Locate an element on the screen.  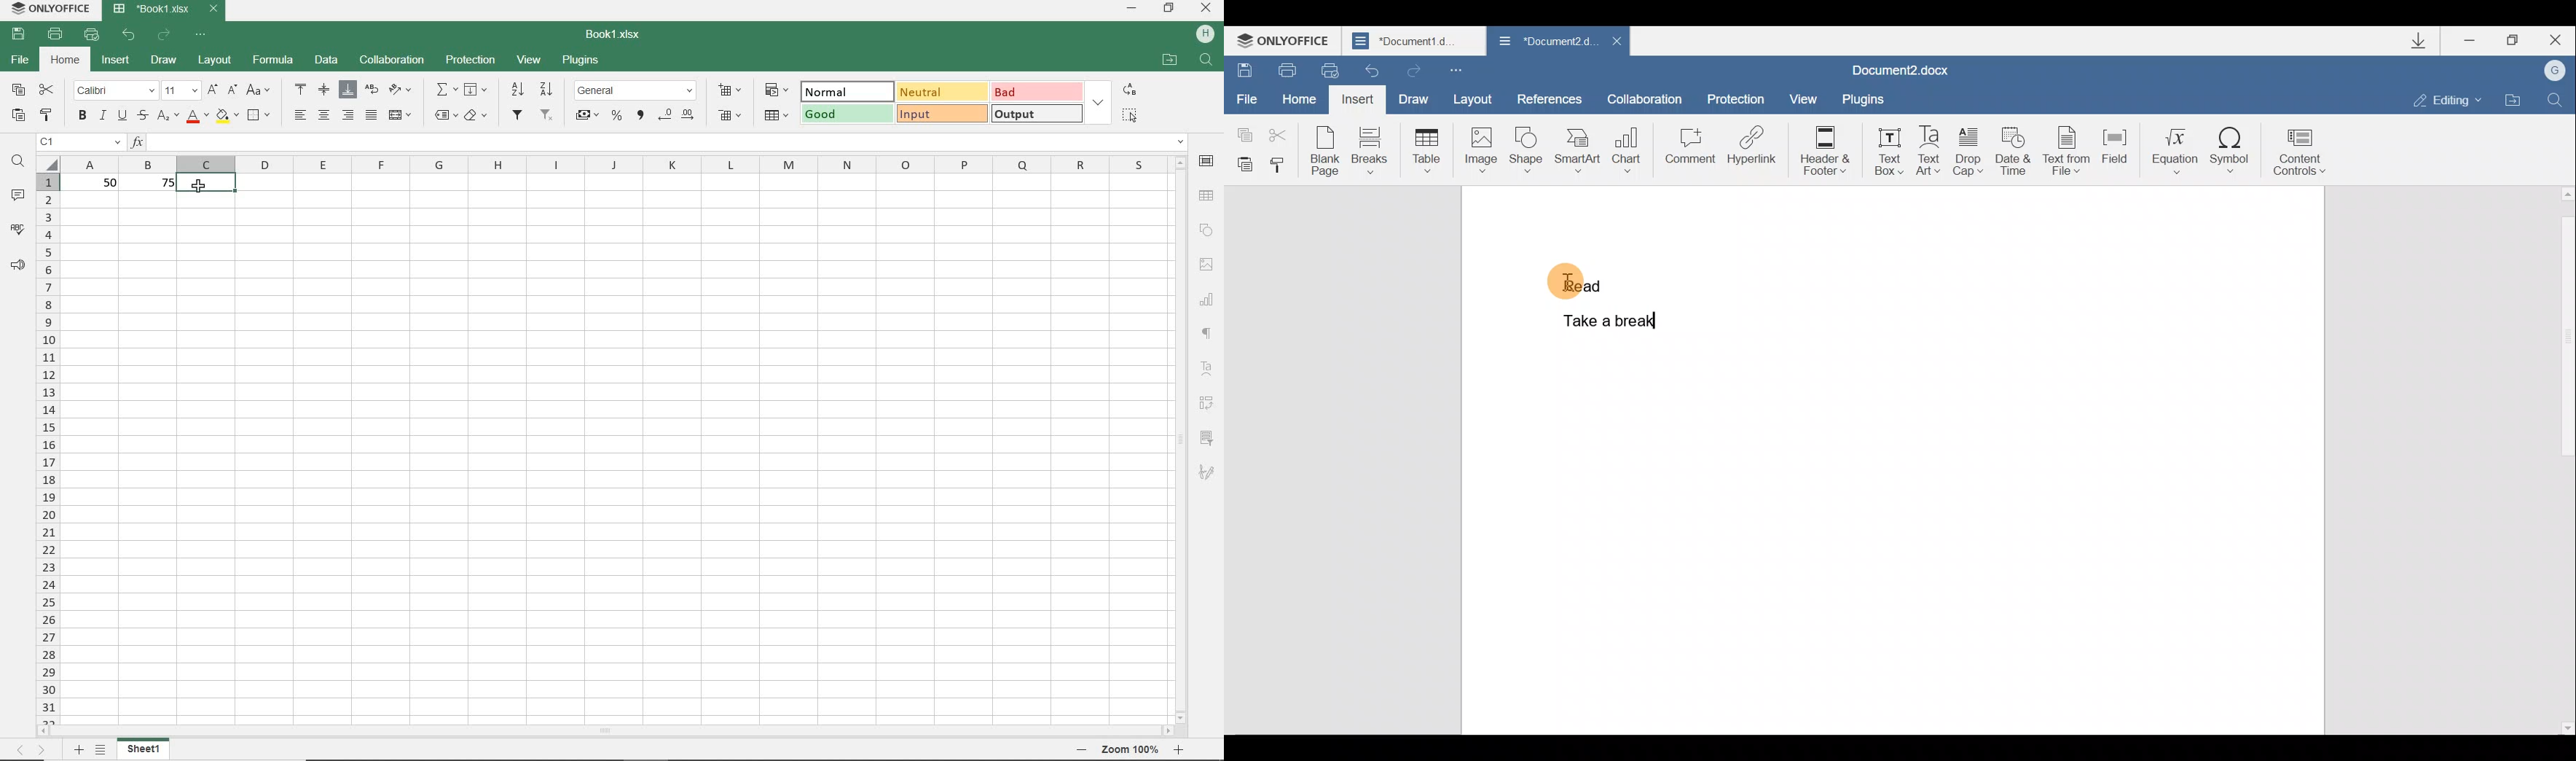
wrap text is located at coordinates (370, 90).